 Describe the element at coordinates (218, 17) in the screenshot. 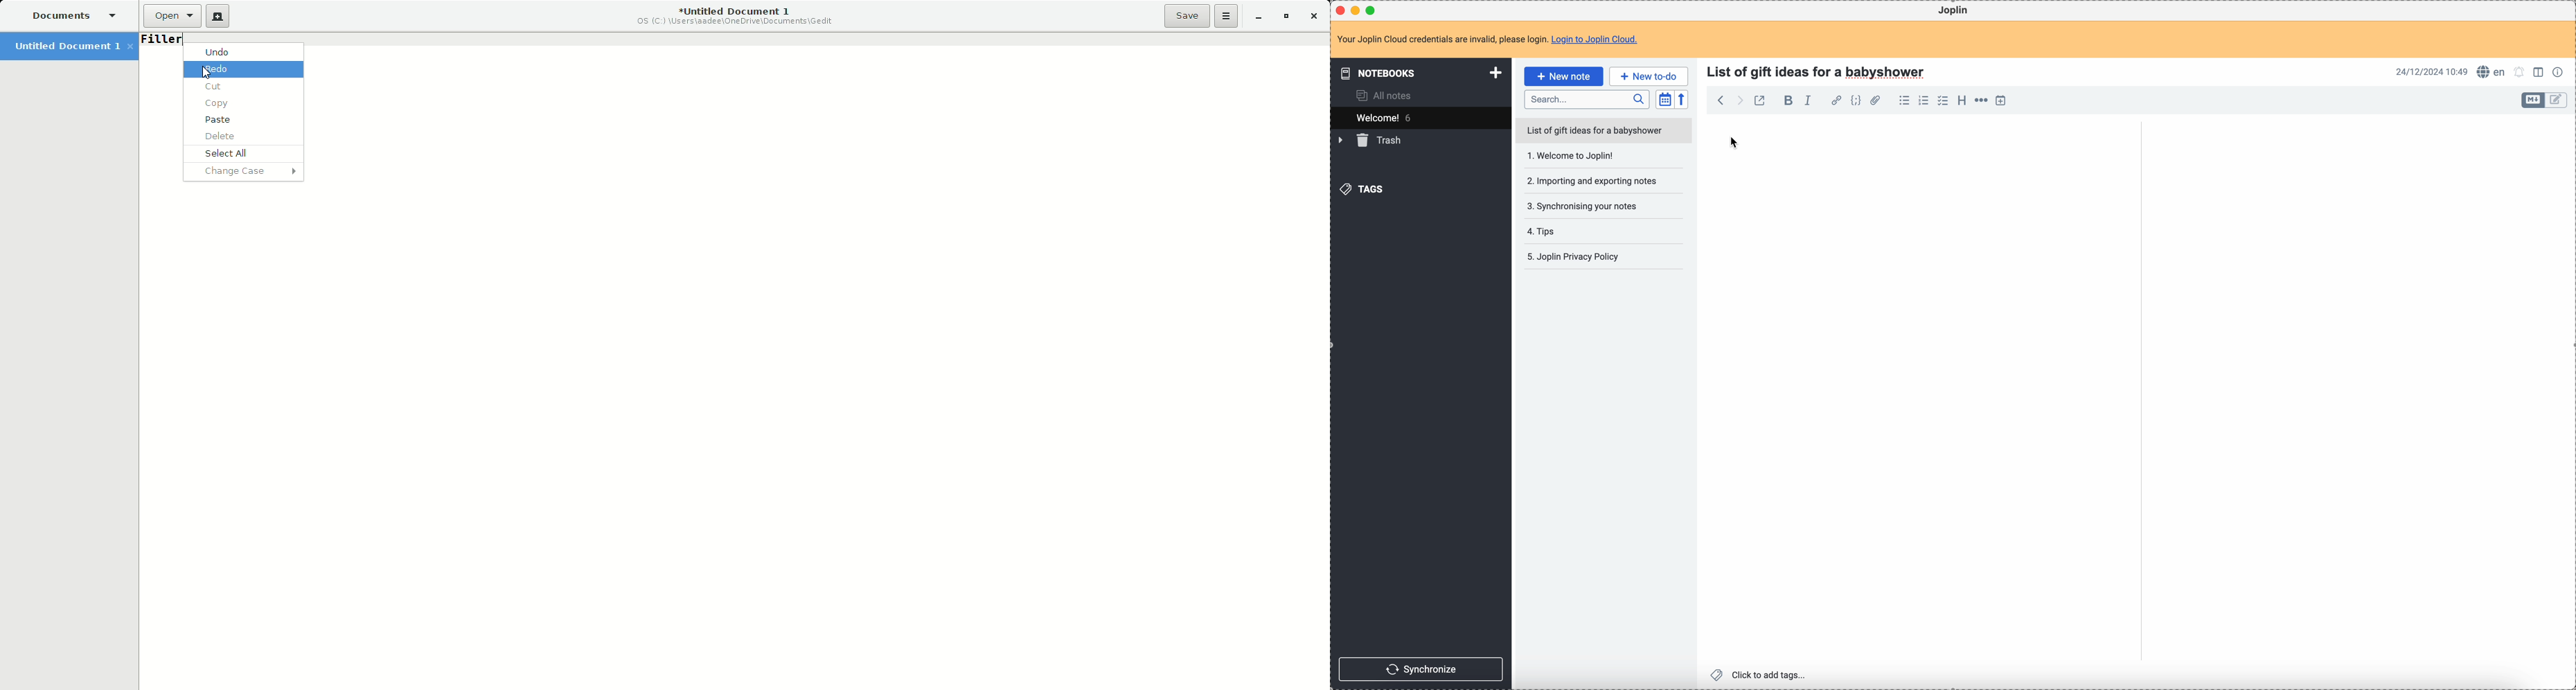

I see `New` at that location.